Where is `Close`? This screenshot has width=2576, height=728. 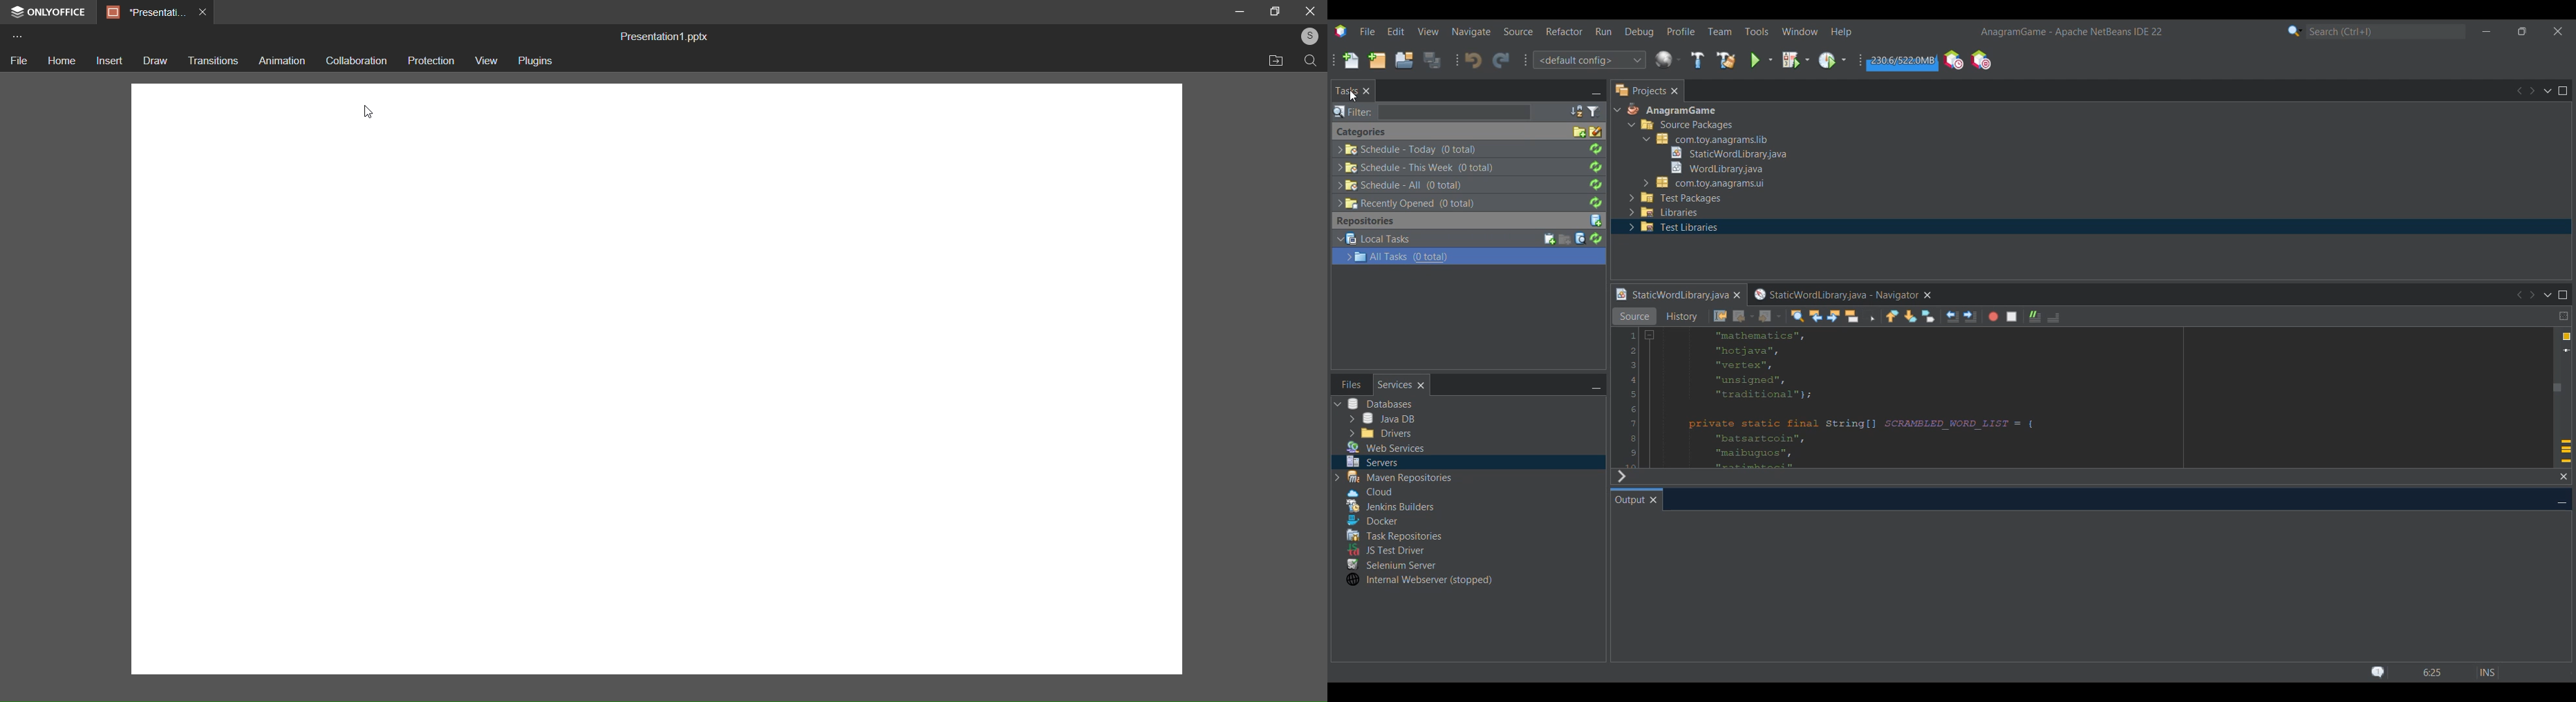 Close is located at coordinates (2564, 477).